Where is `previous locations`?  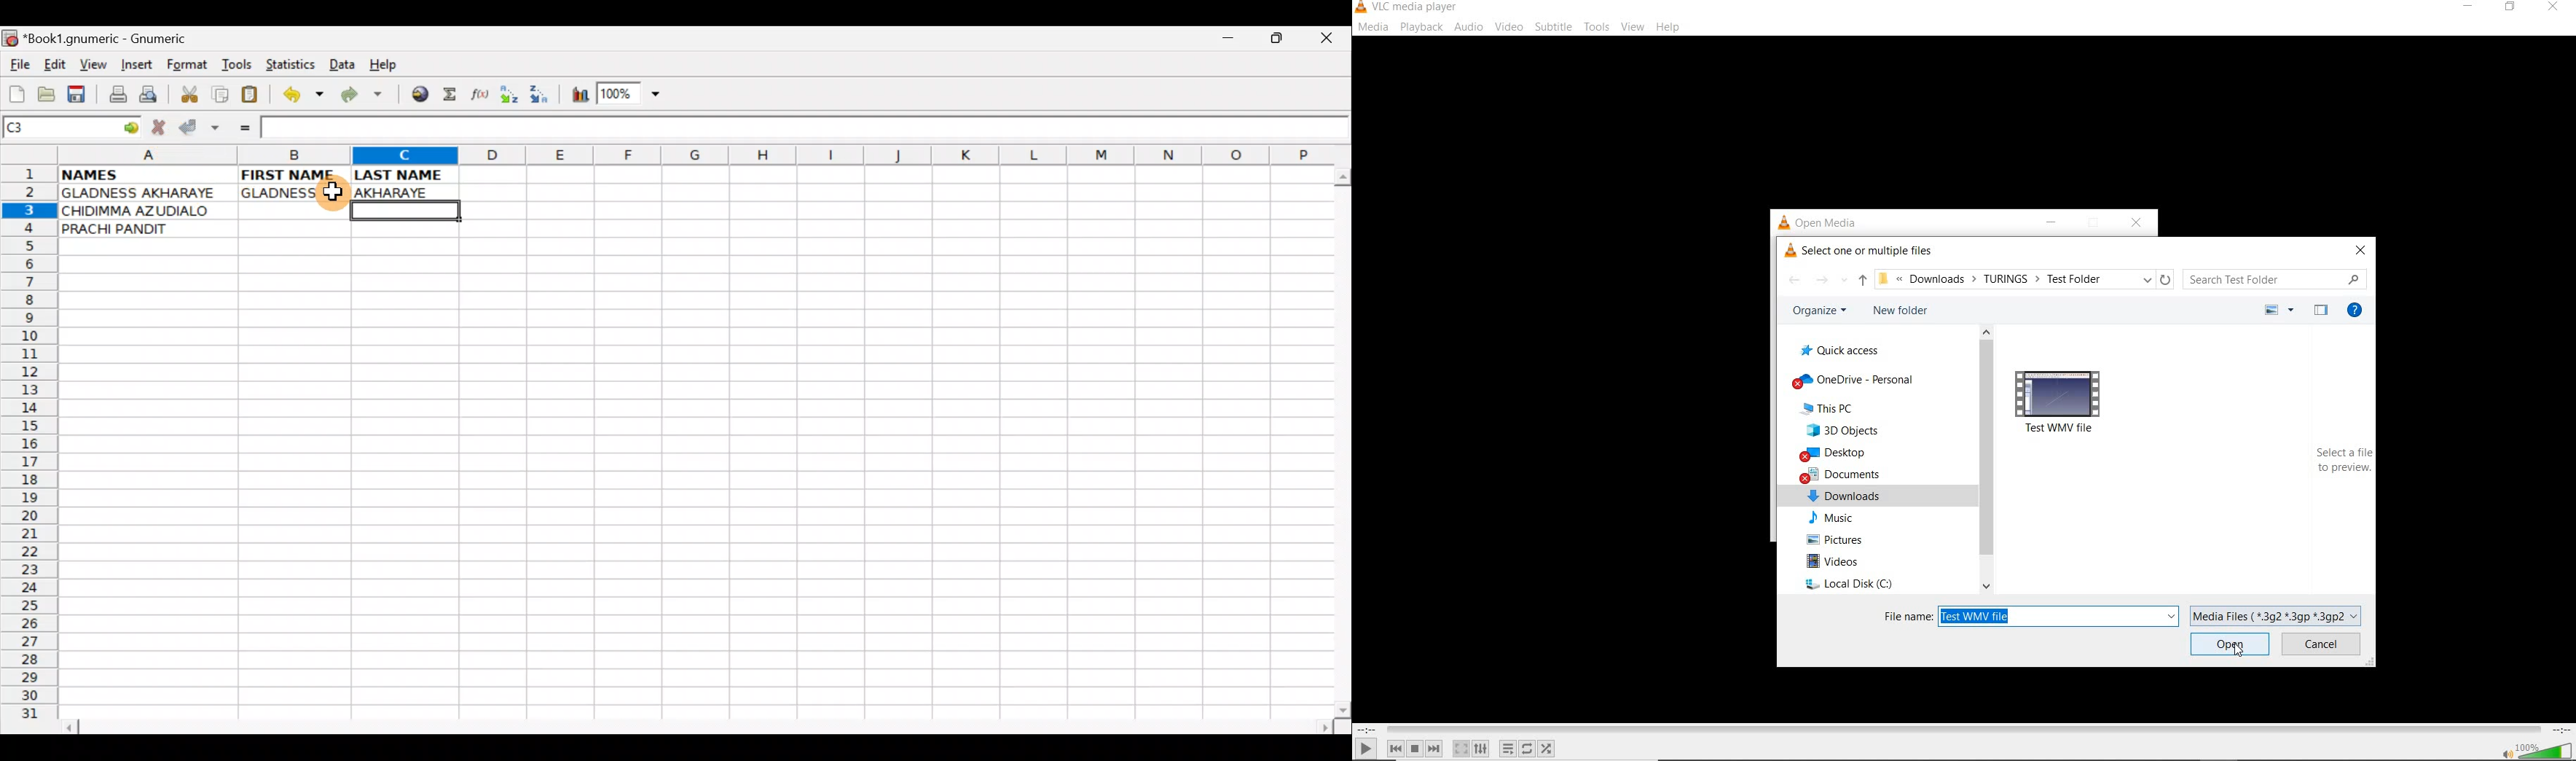
previous locations is located at coordinates (2147, 278).